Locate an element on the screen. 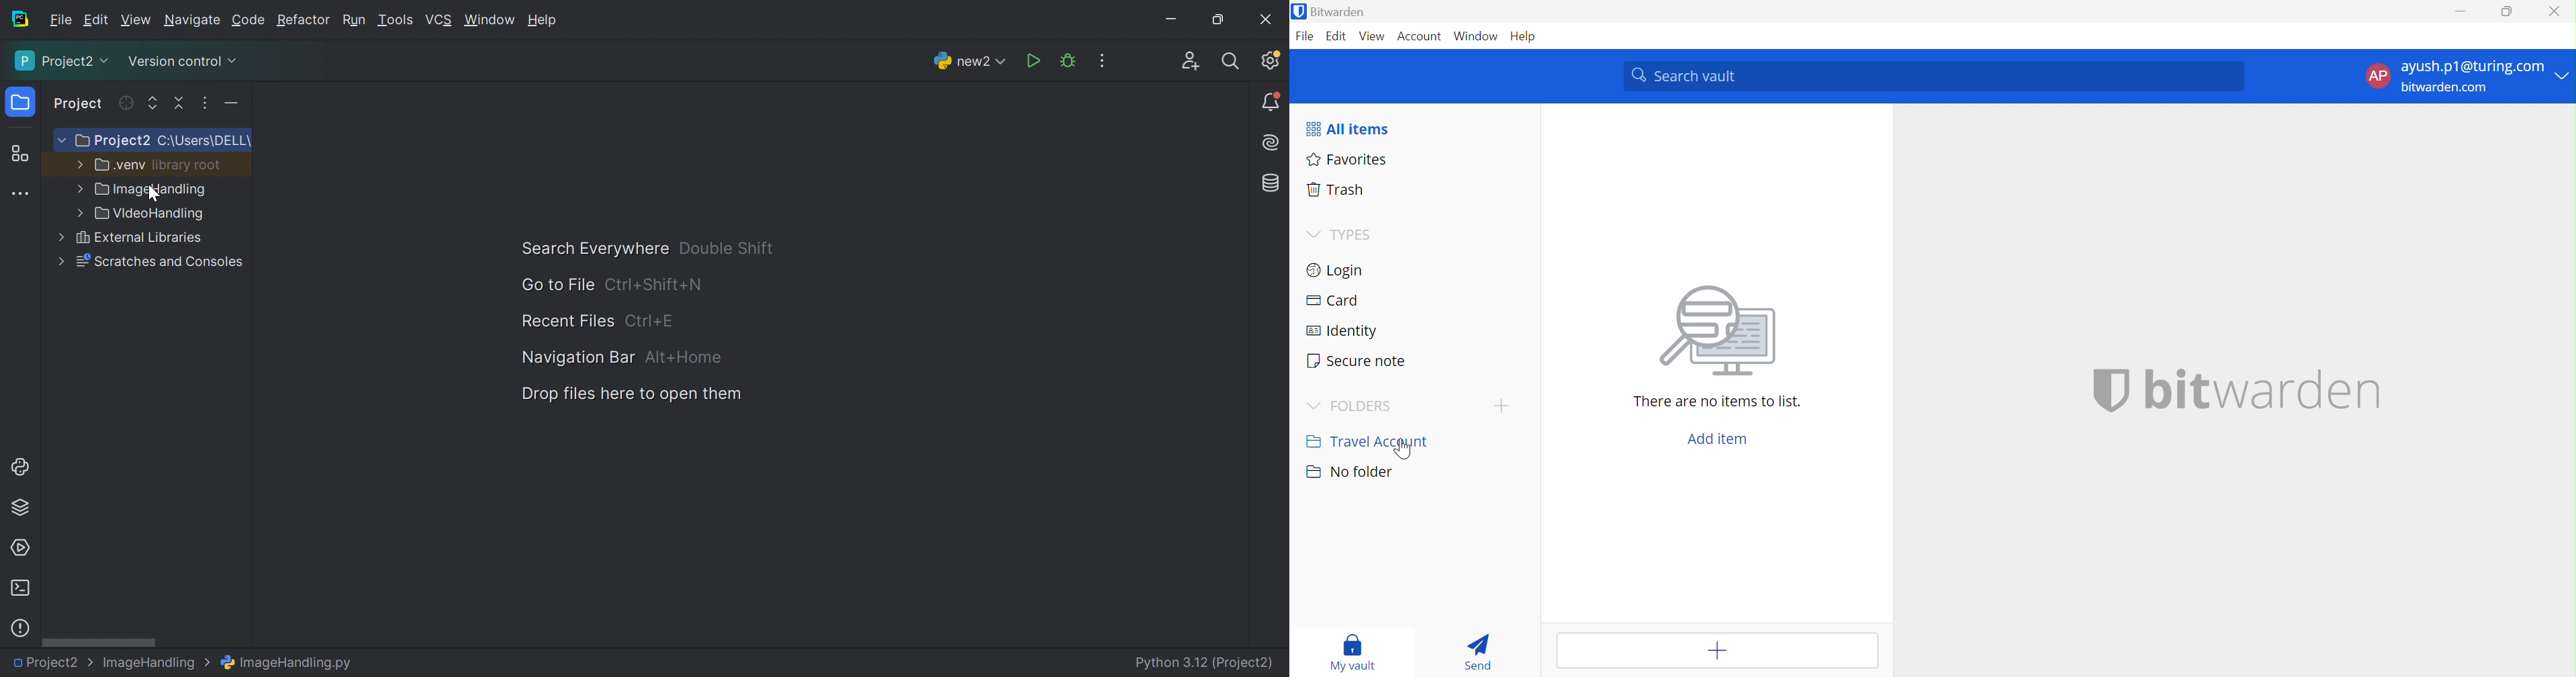 The image size is (2576, 700). View is located at coordinates (138, 20).